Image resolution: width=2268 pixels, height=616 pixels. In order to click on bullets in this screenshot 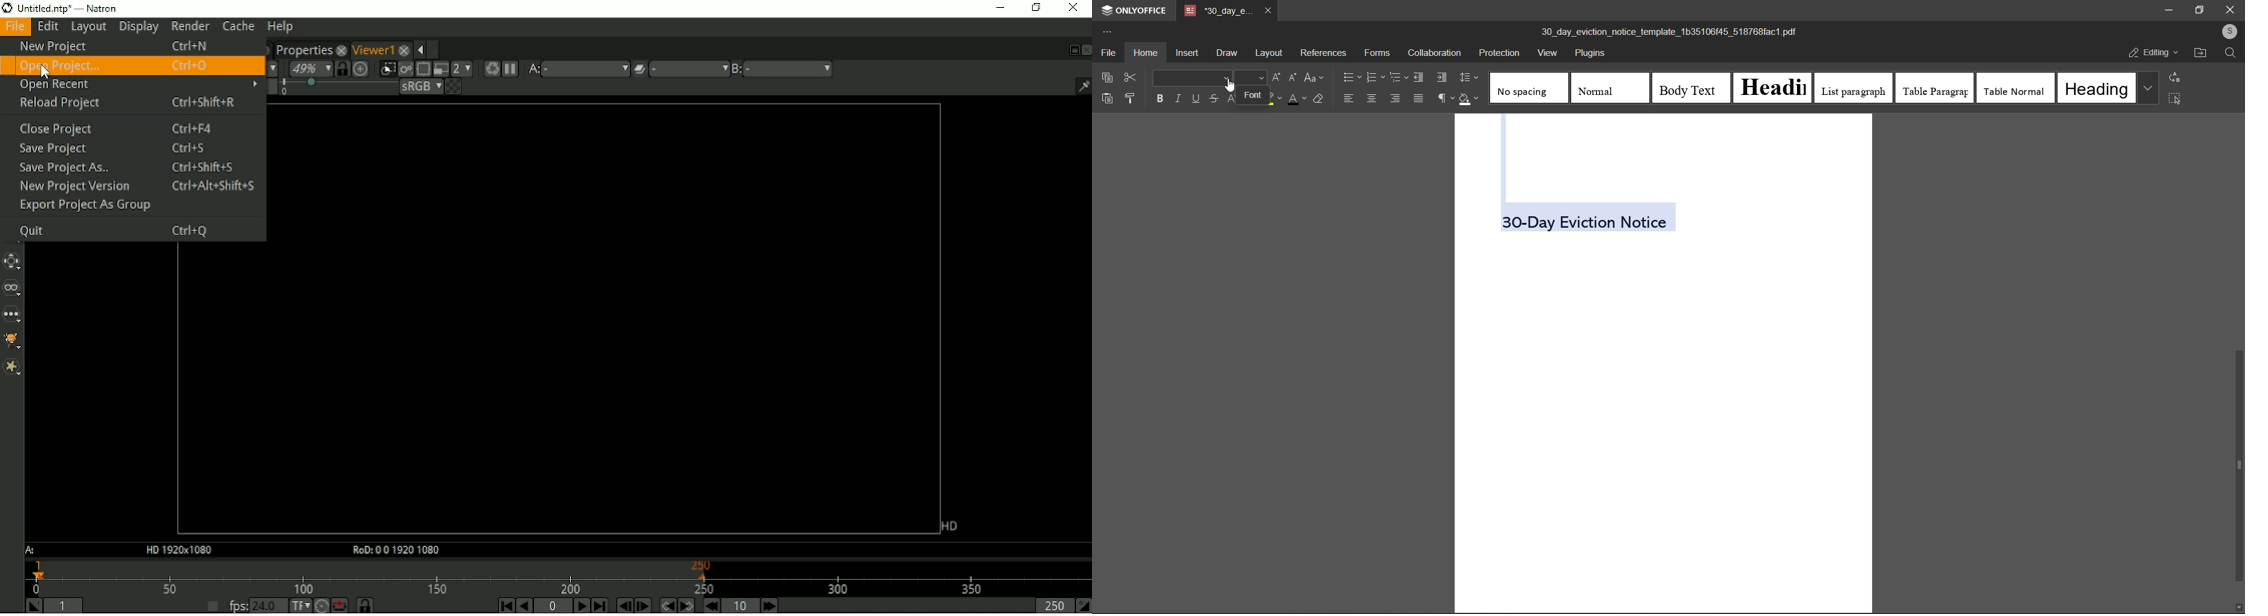, I will do `click(1351, 76)`.